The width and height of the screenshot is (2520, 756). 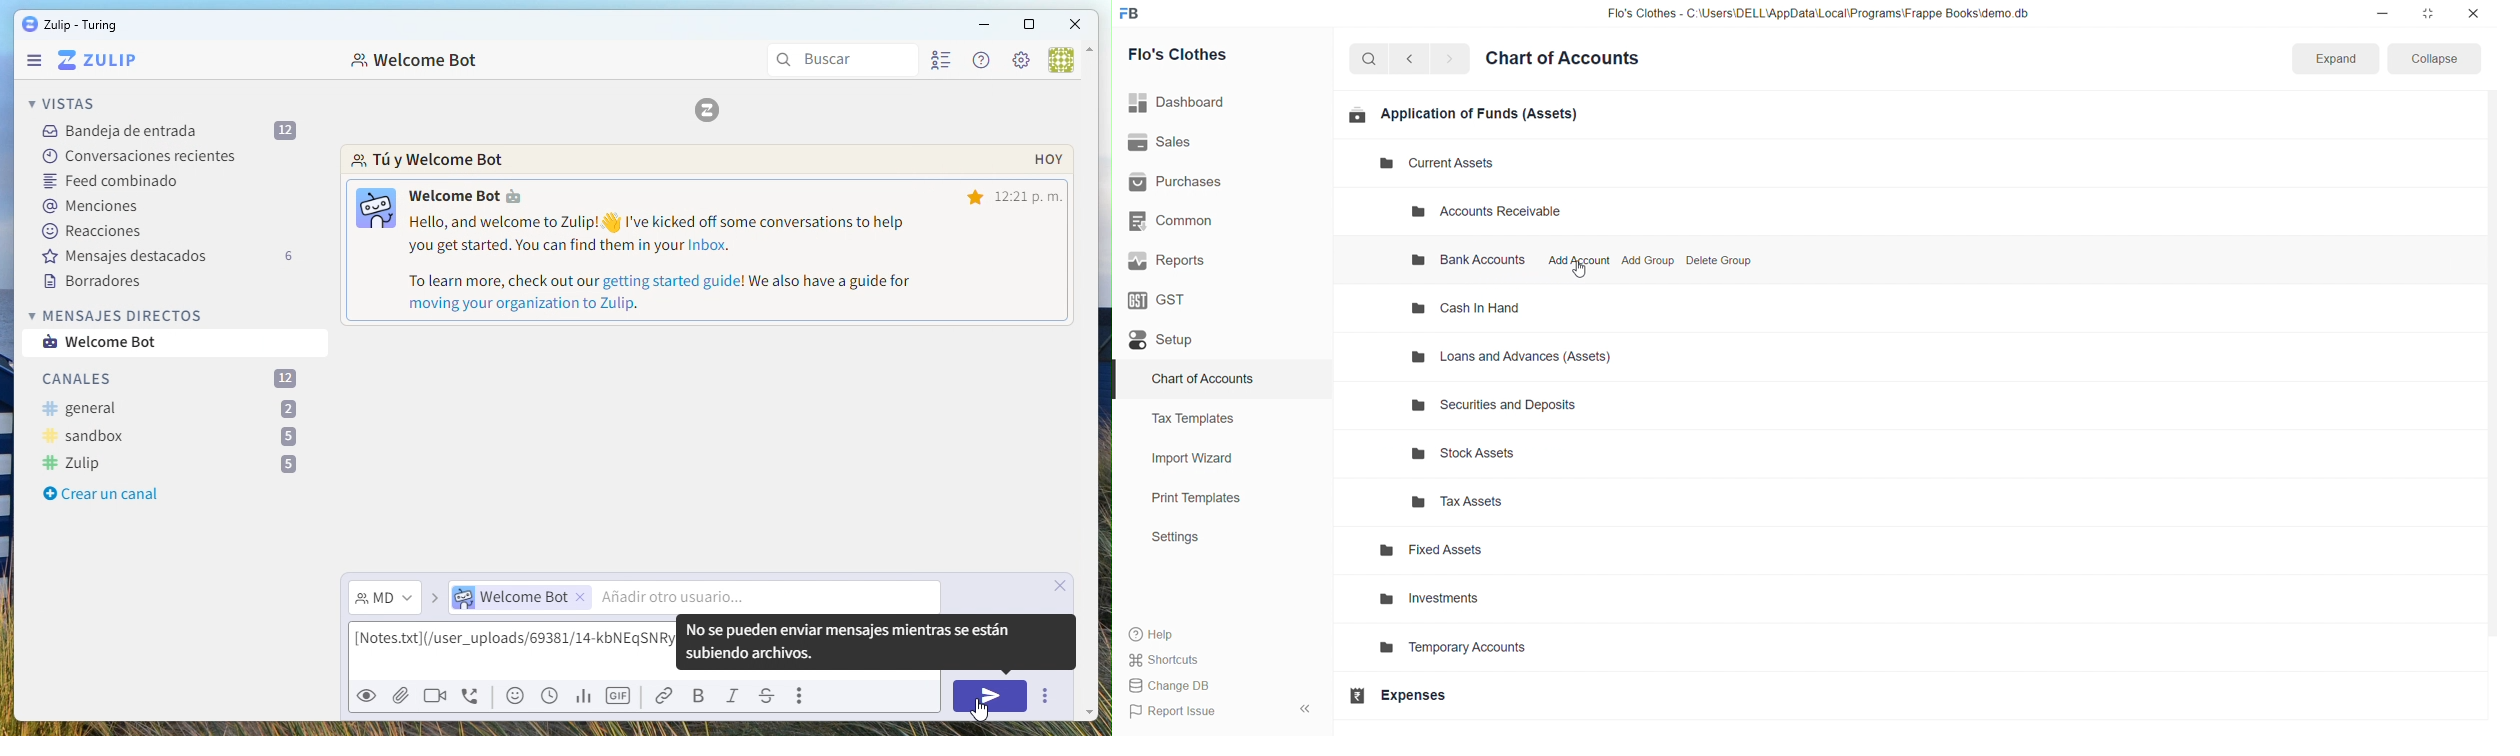 What do you see at coordinates (472, 698) in the screenshot?
I see `Voicecall` at bounding box center [472, 698].